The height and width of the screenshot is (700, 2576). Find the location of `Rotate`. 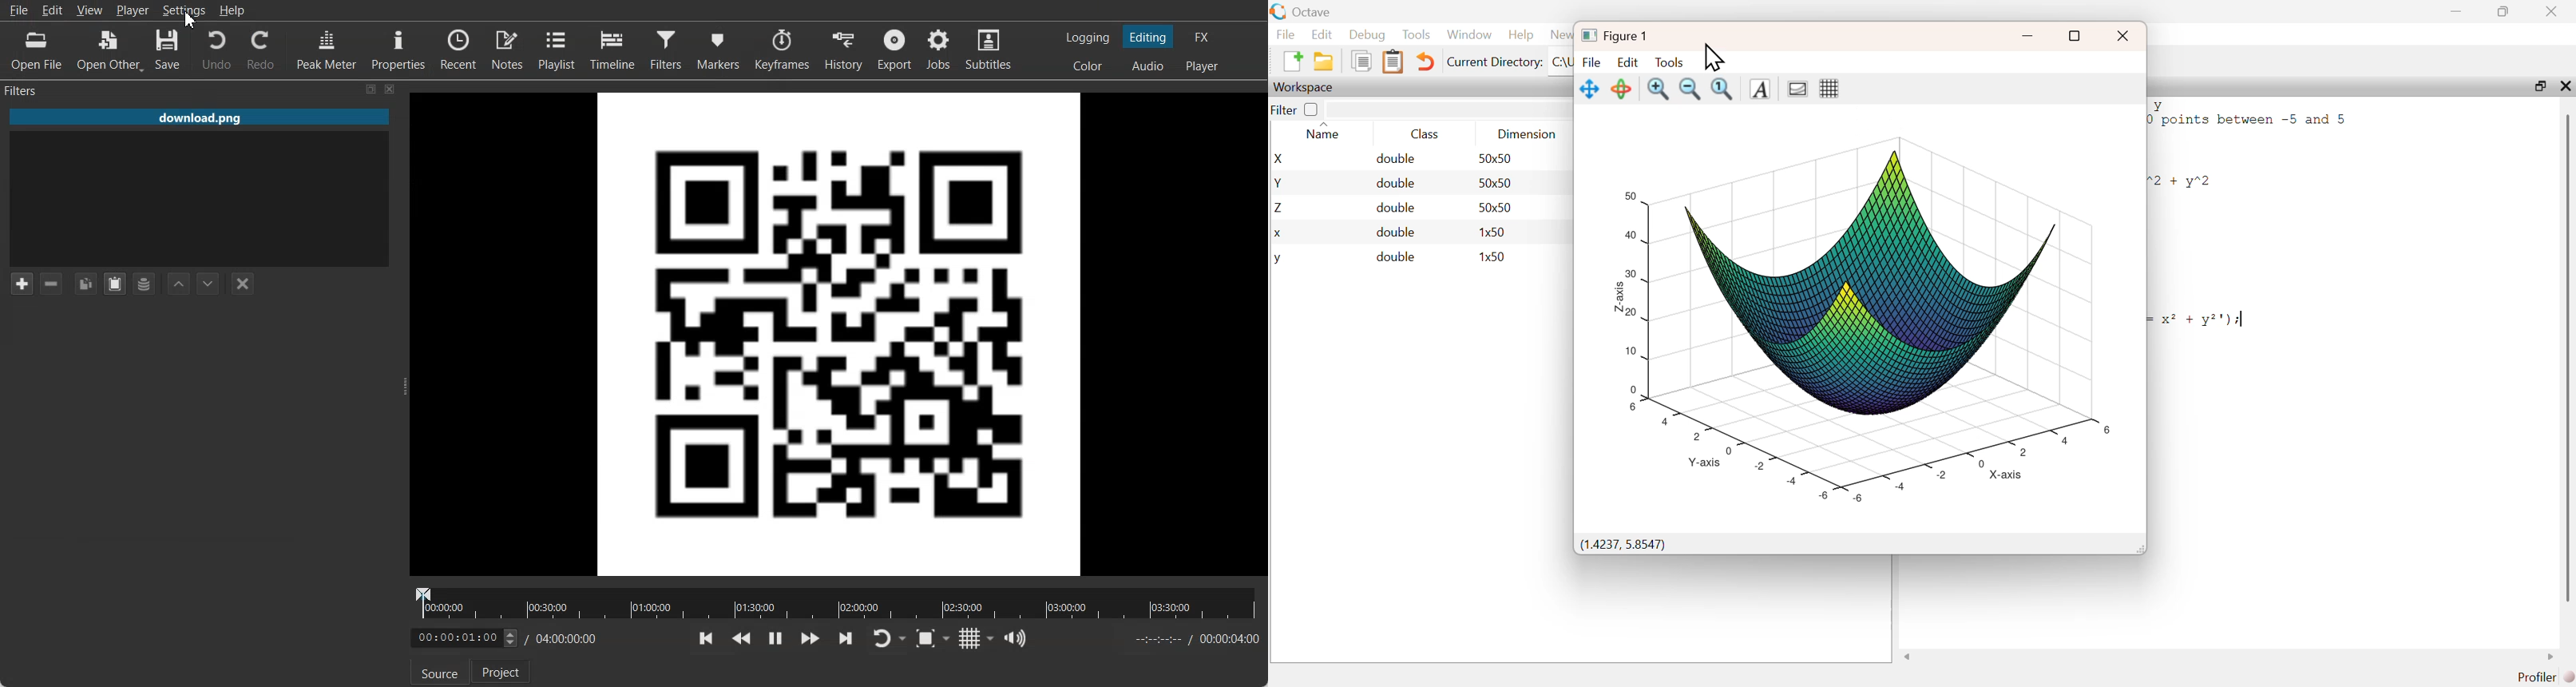

Rotate is located at coordinates (1620, 89).